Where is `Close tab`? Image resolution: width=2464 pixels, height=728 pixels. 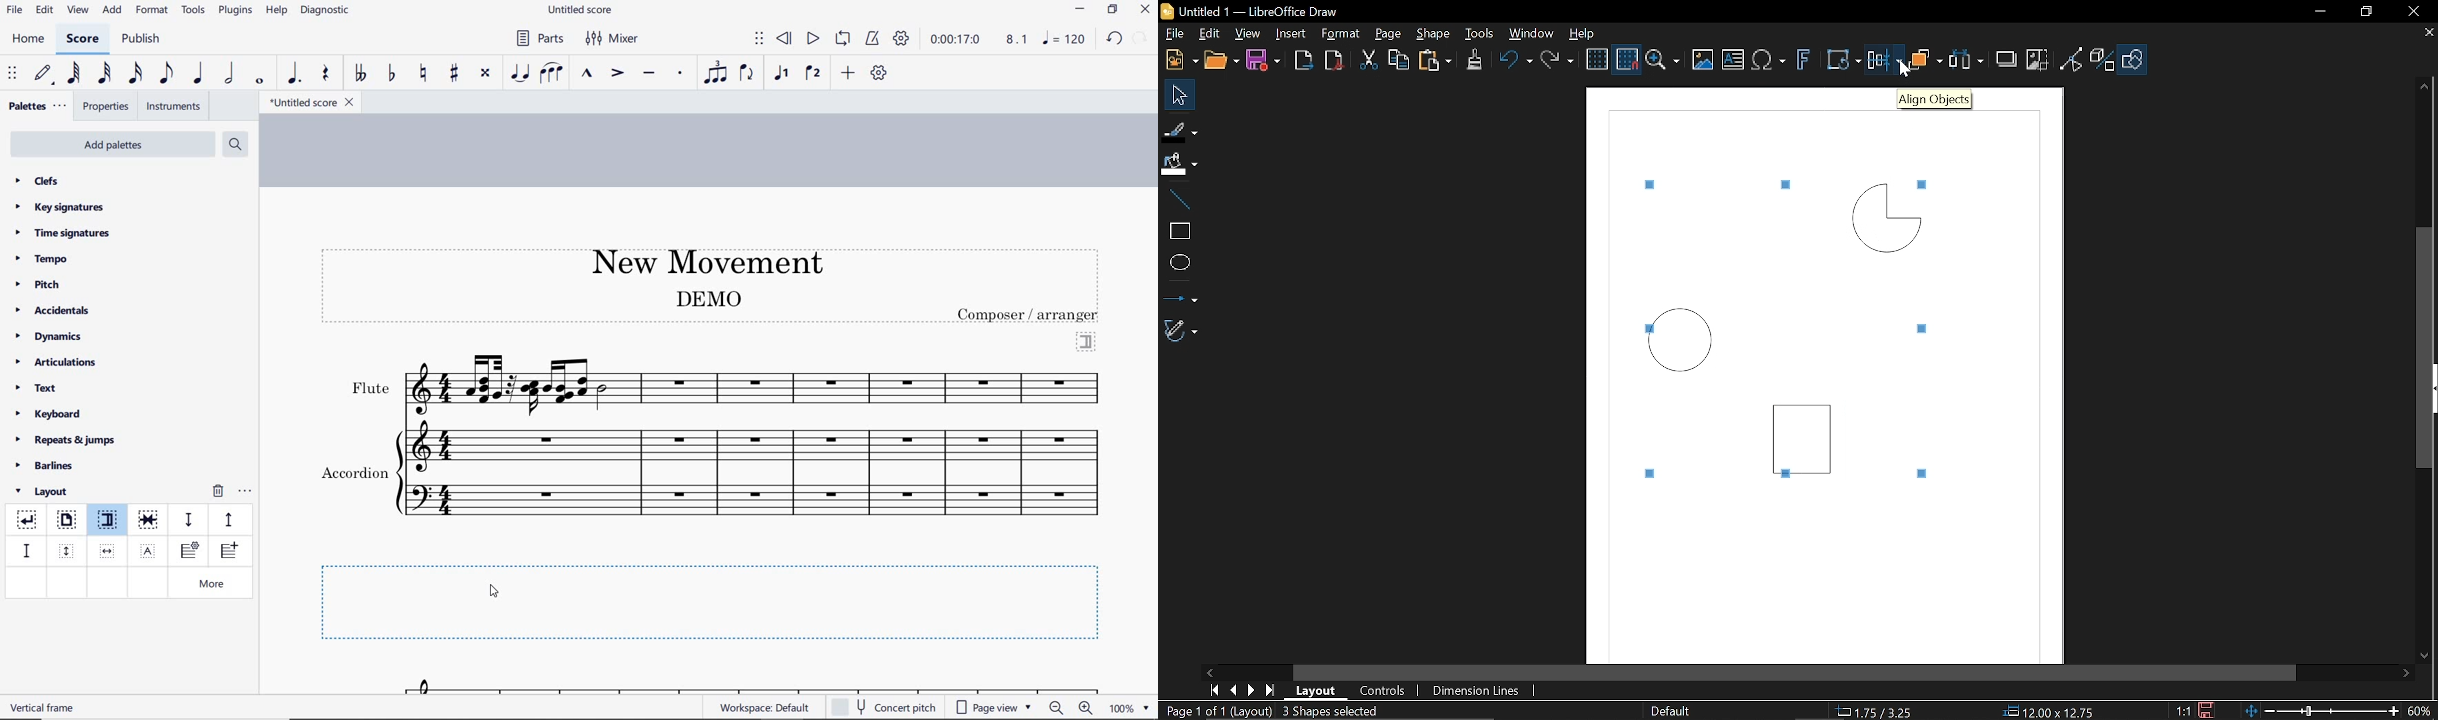 Close tab is located at coordinates (2445, 34).